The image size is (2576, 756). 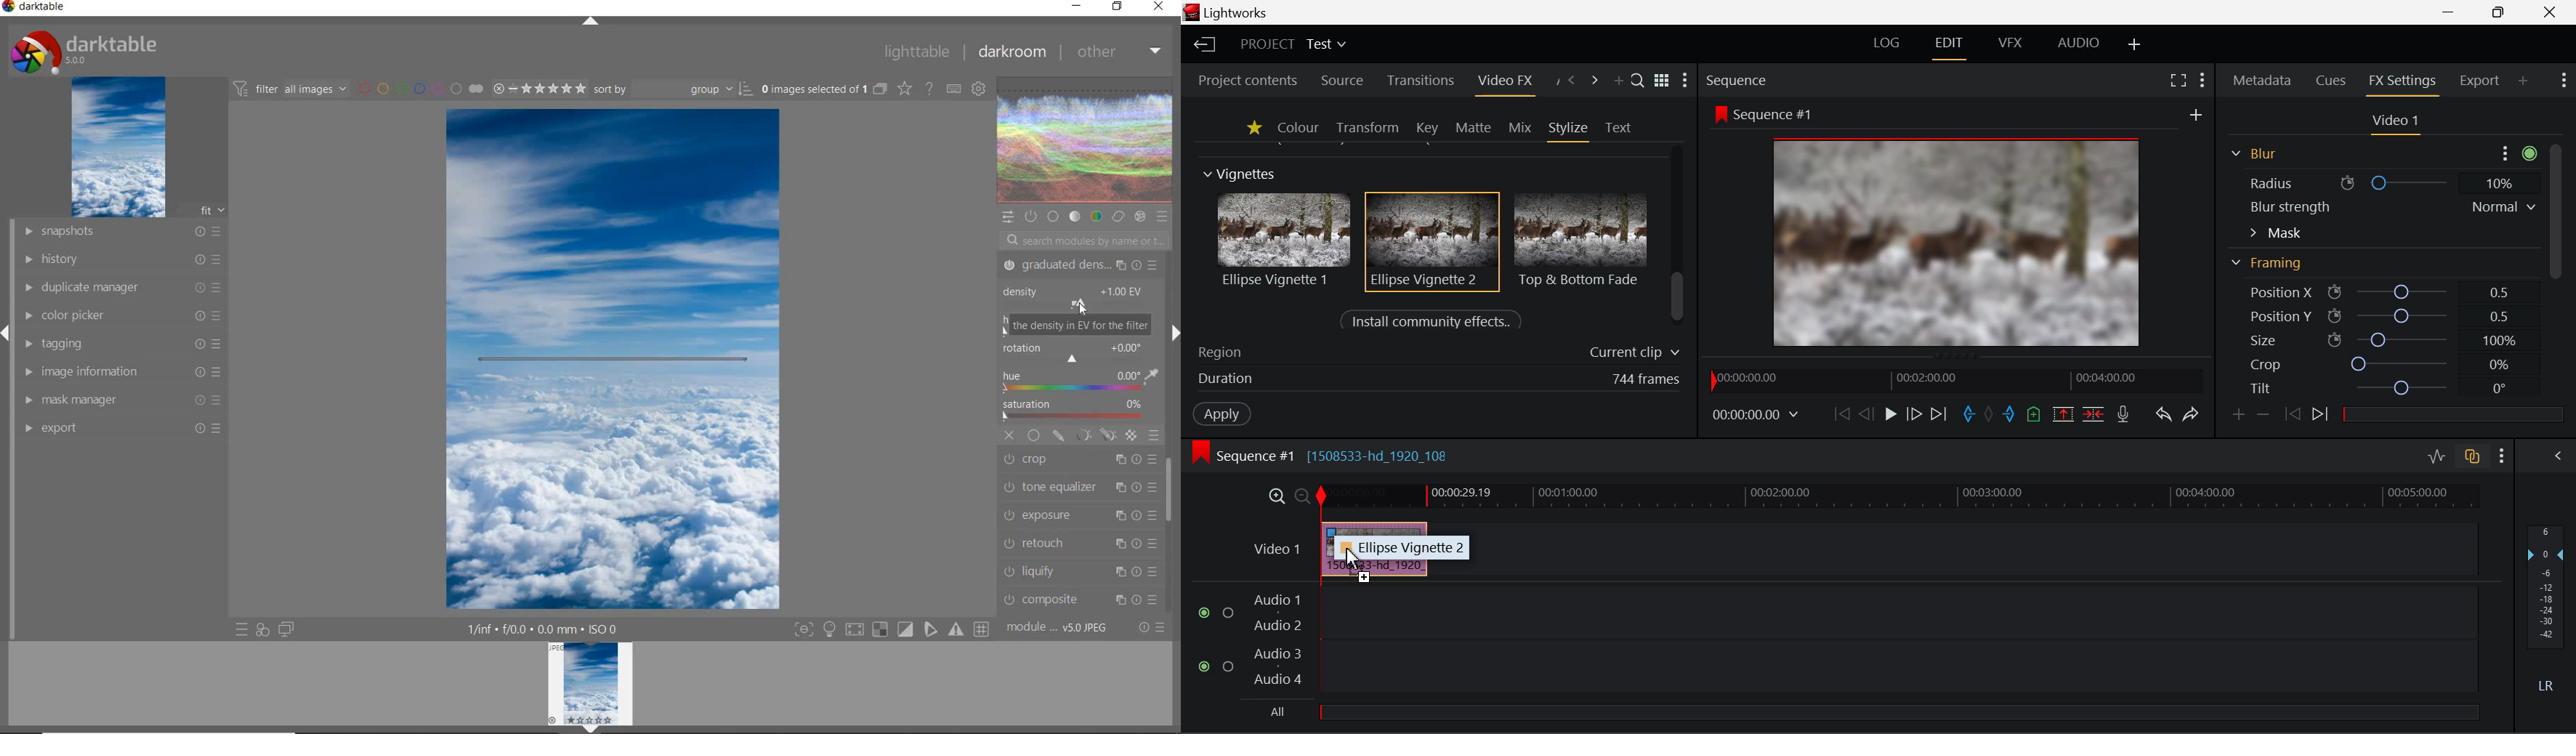 What do you see at coordinates (2252, 152) in the screenshot?
I see `Blur` at bounding box center [2252, 152].